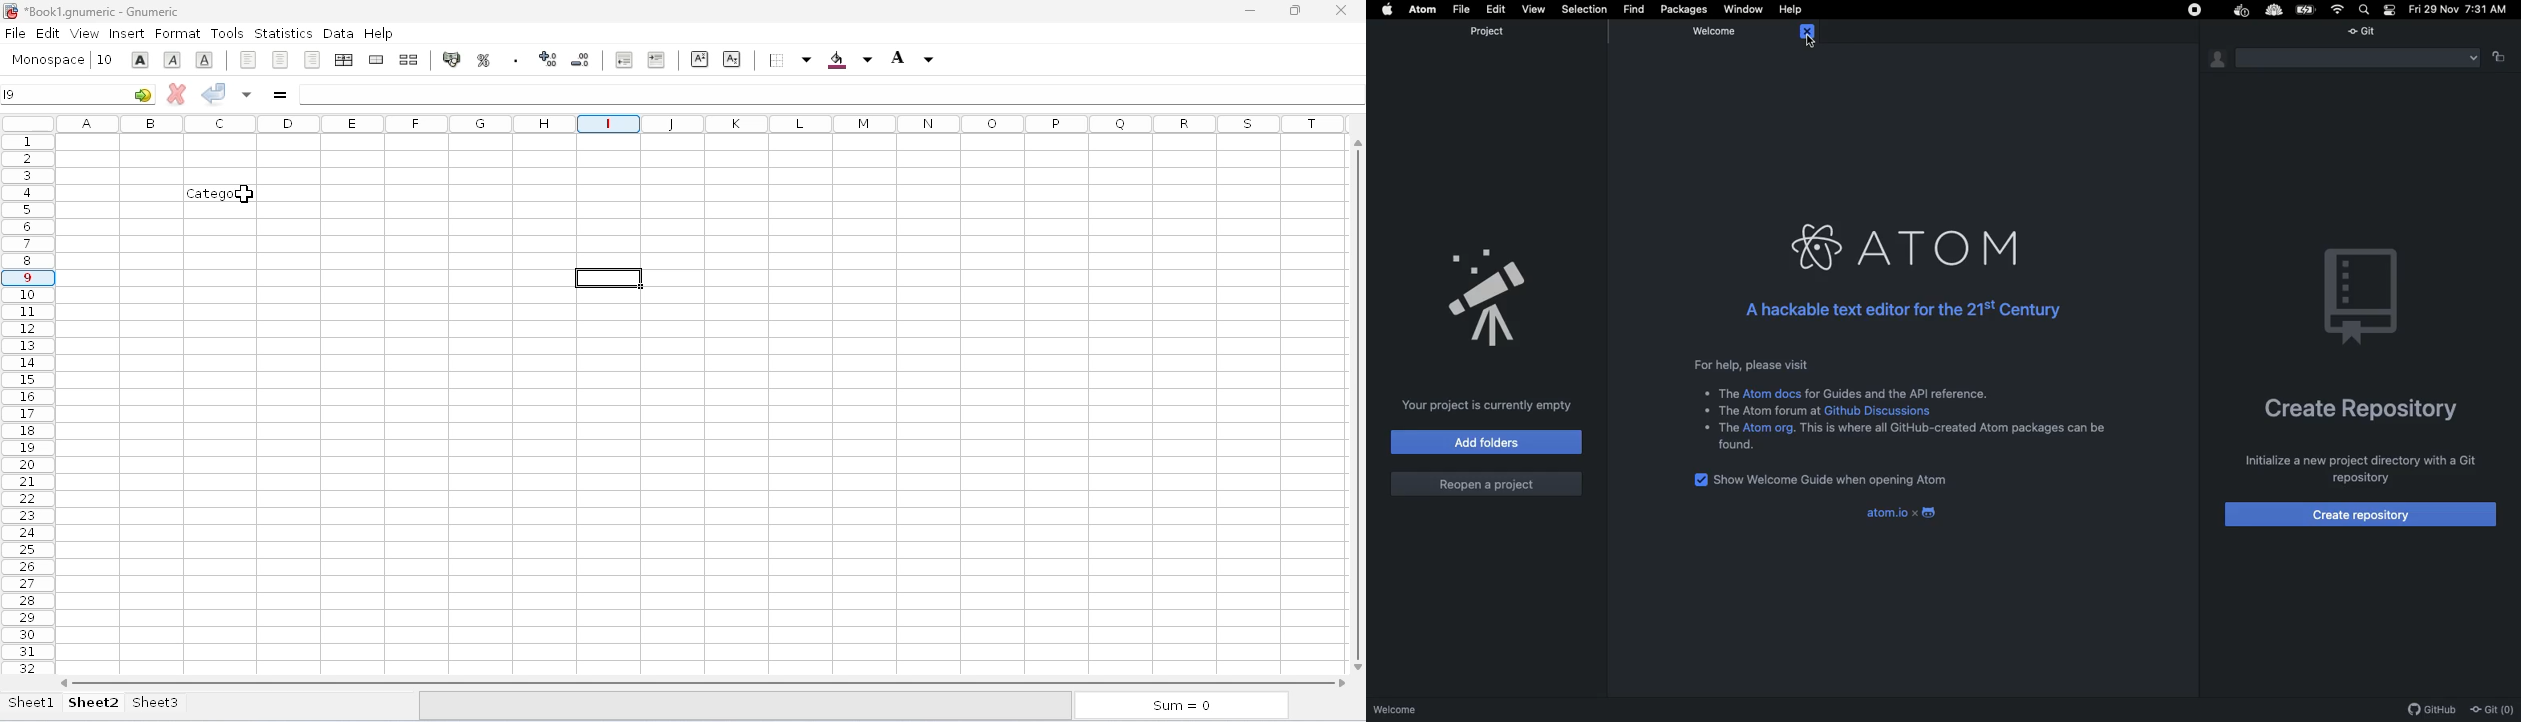 Image resolution: width=2548 pixels, height=728 pixels. Describe the element at coordinates (548, 59) in the screenshot. I see `increase the number of decimals displayed` at that location.